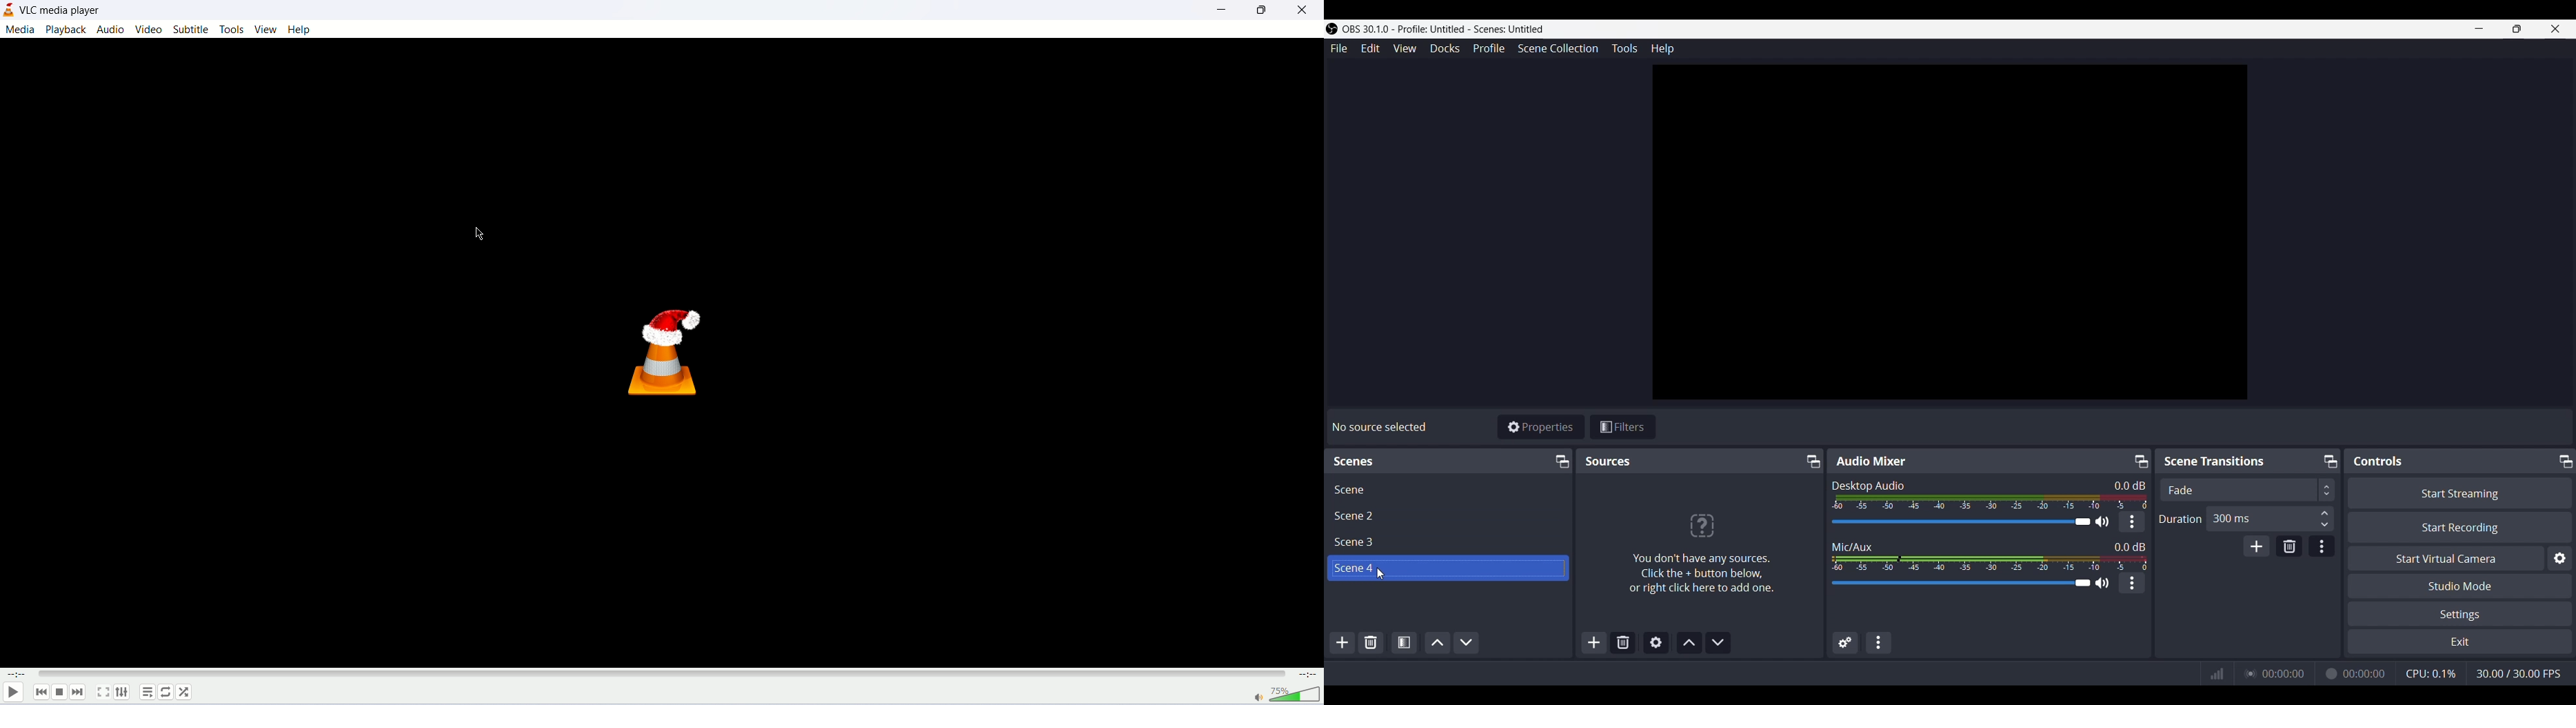 The width and height of the screenshot is (2576, 728). Describe the element at coordinates (2479, 28) in the screenshot. I see `minimize` at that location.